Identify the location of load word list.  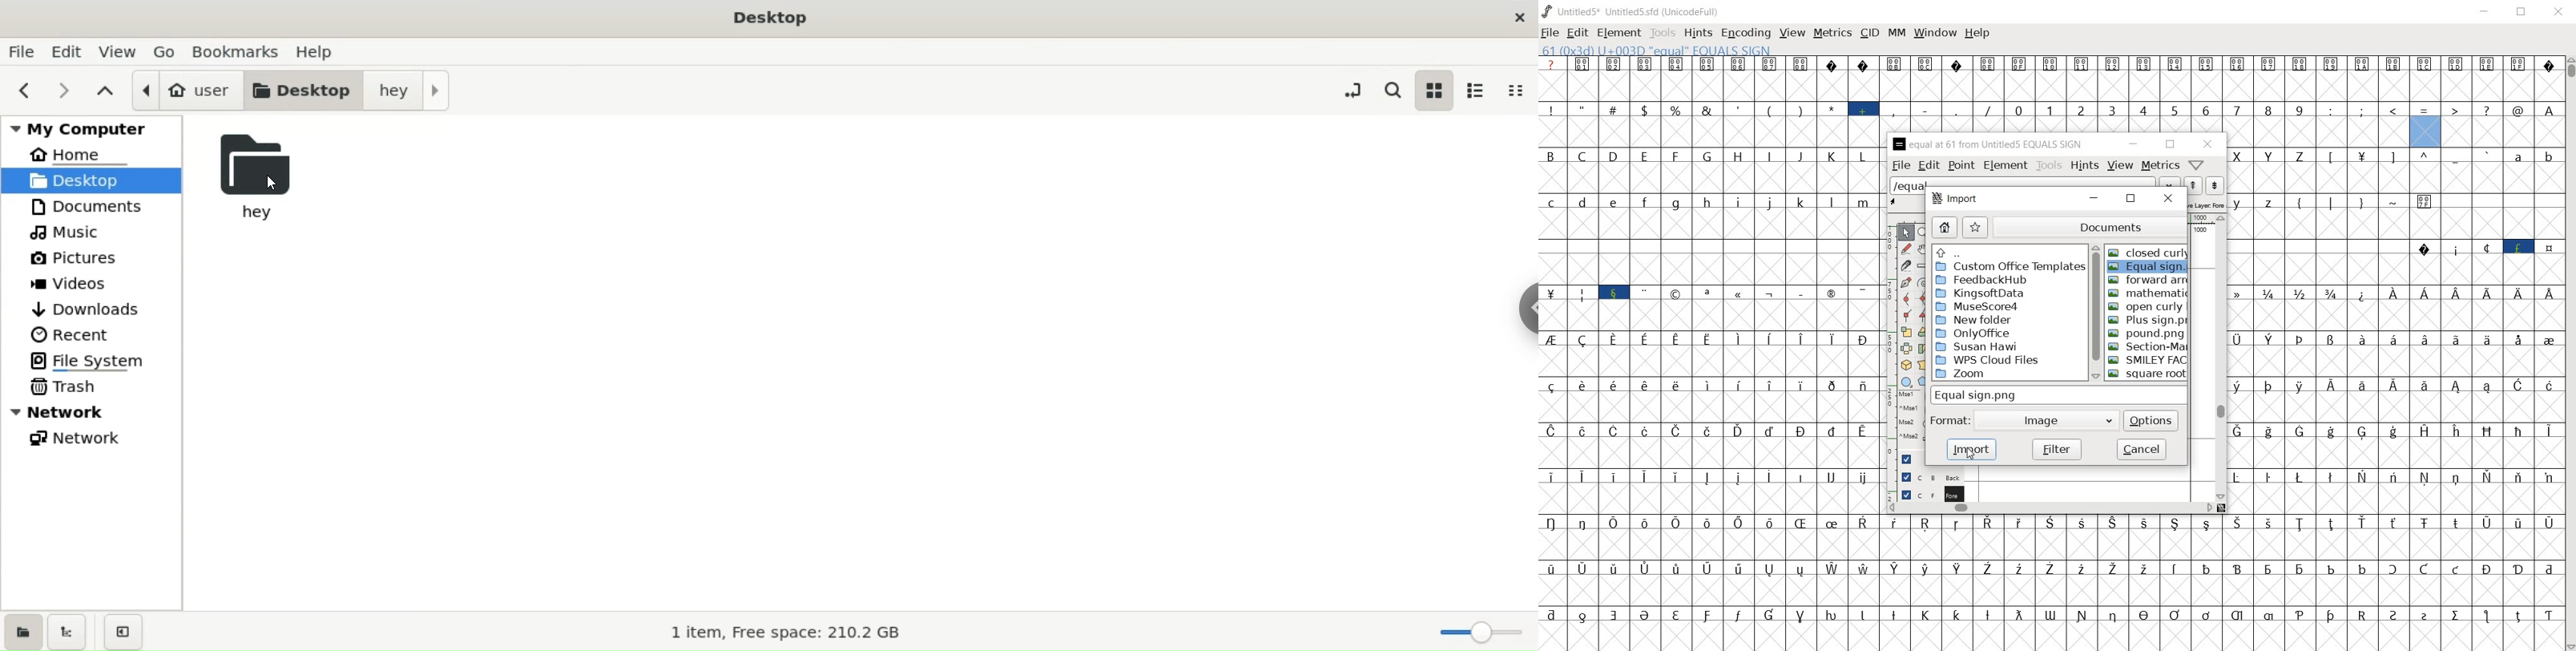
(2034, 185).